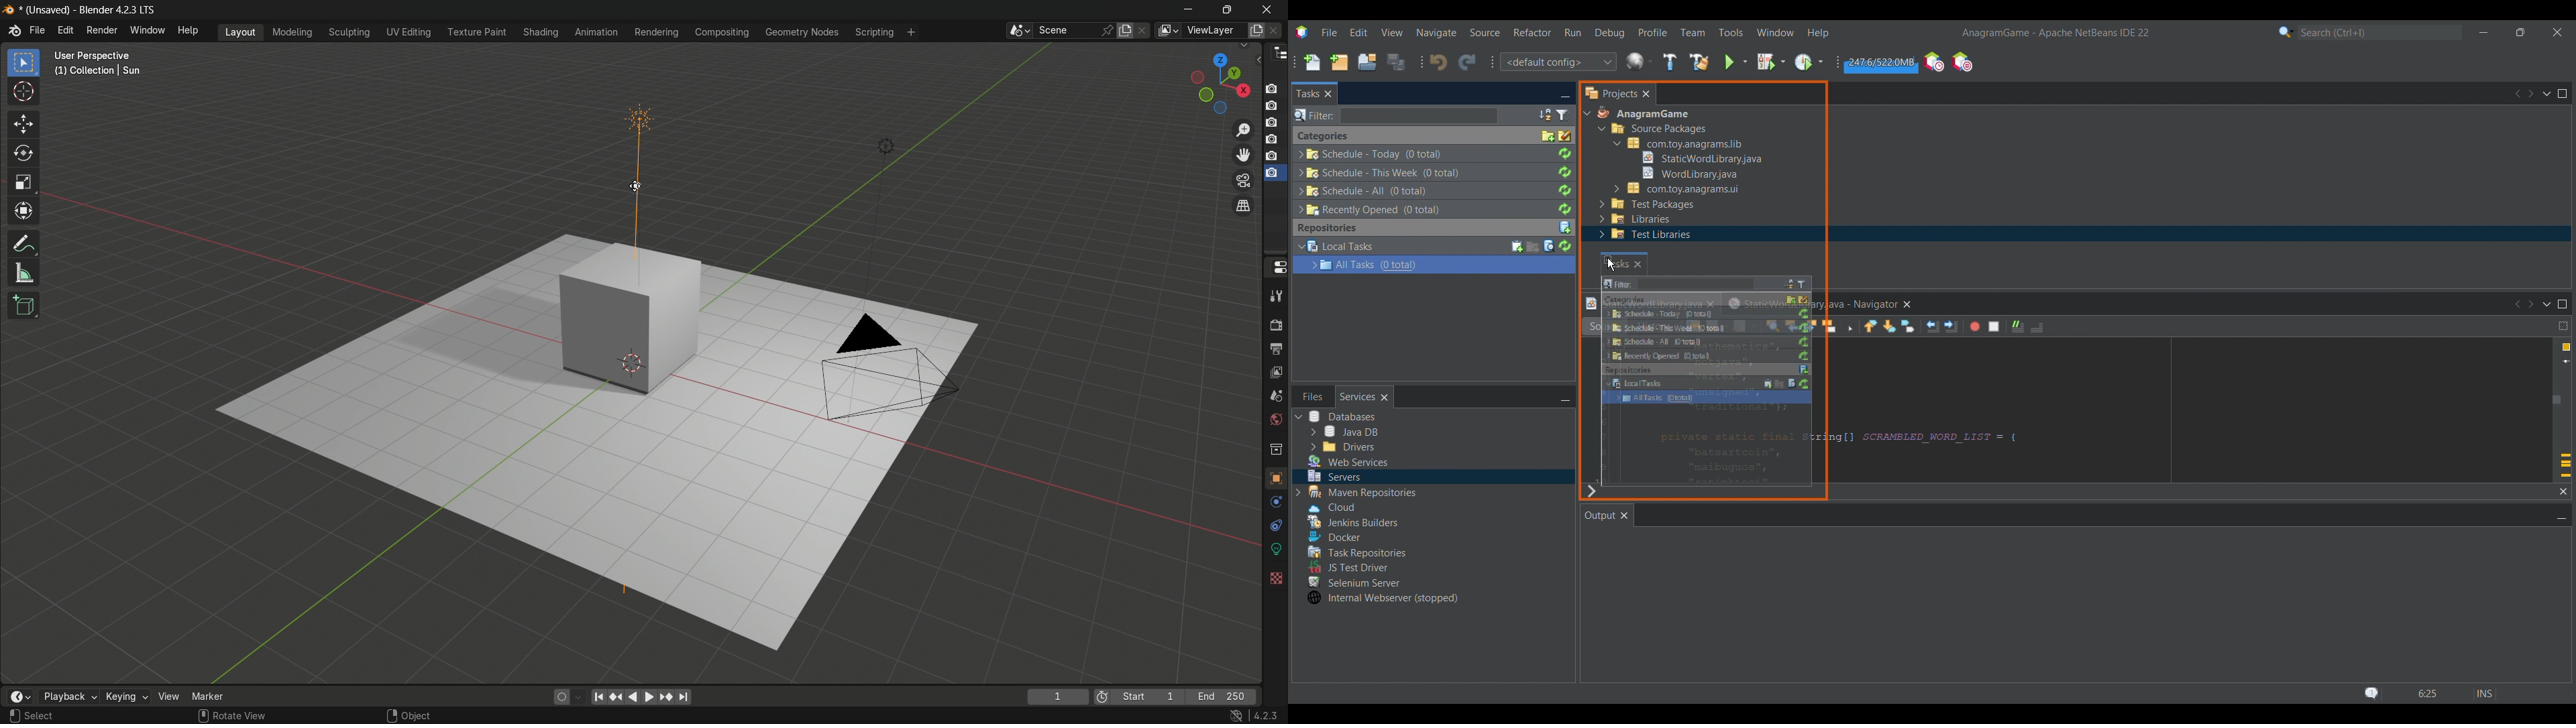  What do you see at coordinates (90, 11) in the screenshot?
I see `* (Unsaved) - Blender 4.2.3 LTS` at bounding box center [90, 11].